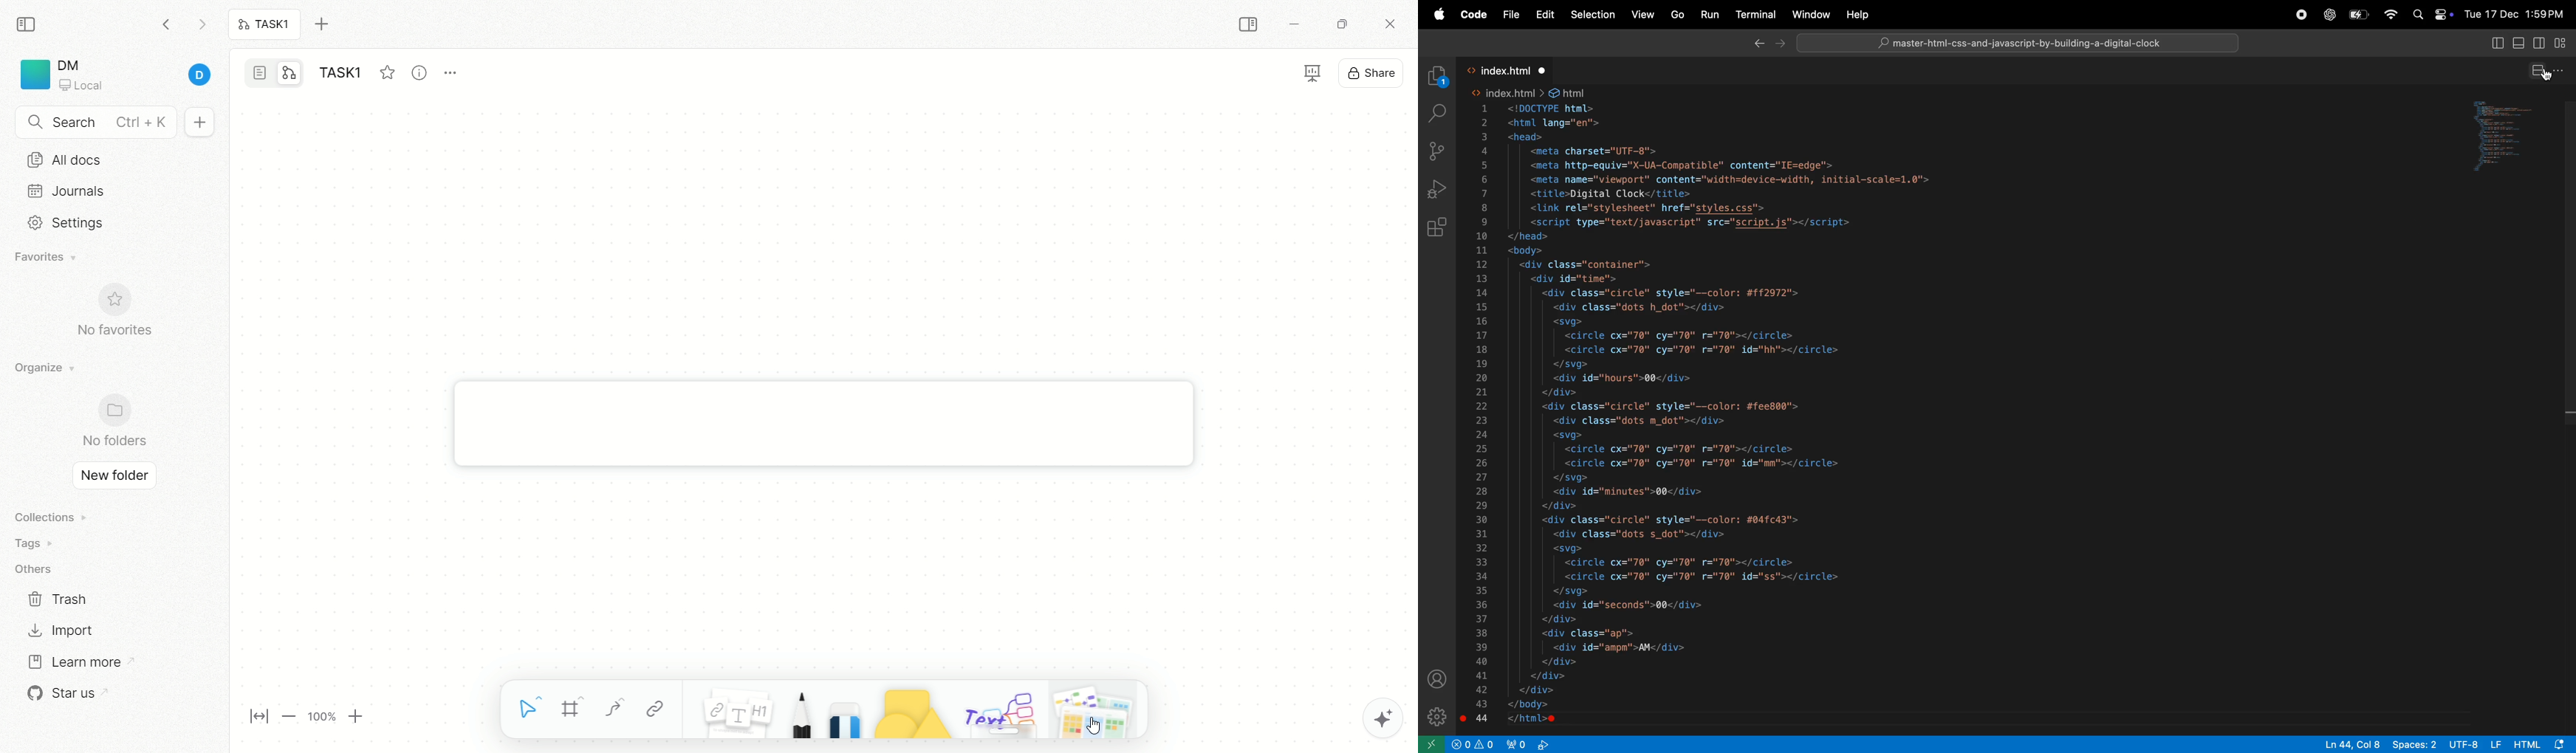 Image resolution: width=2576 pixels, height=756 pixels. What do you see at coordinates (59, 630) in the screenshot?
I see `import` at bounding box center [59, 630].